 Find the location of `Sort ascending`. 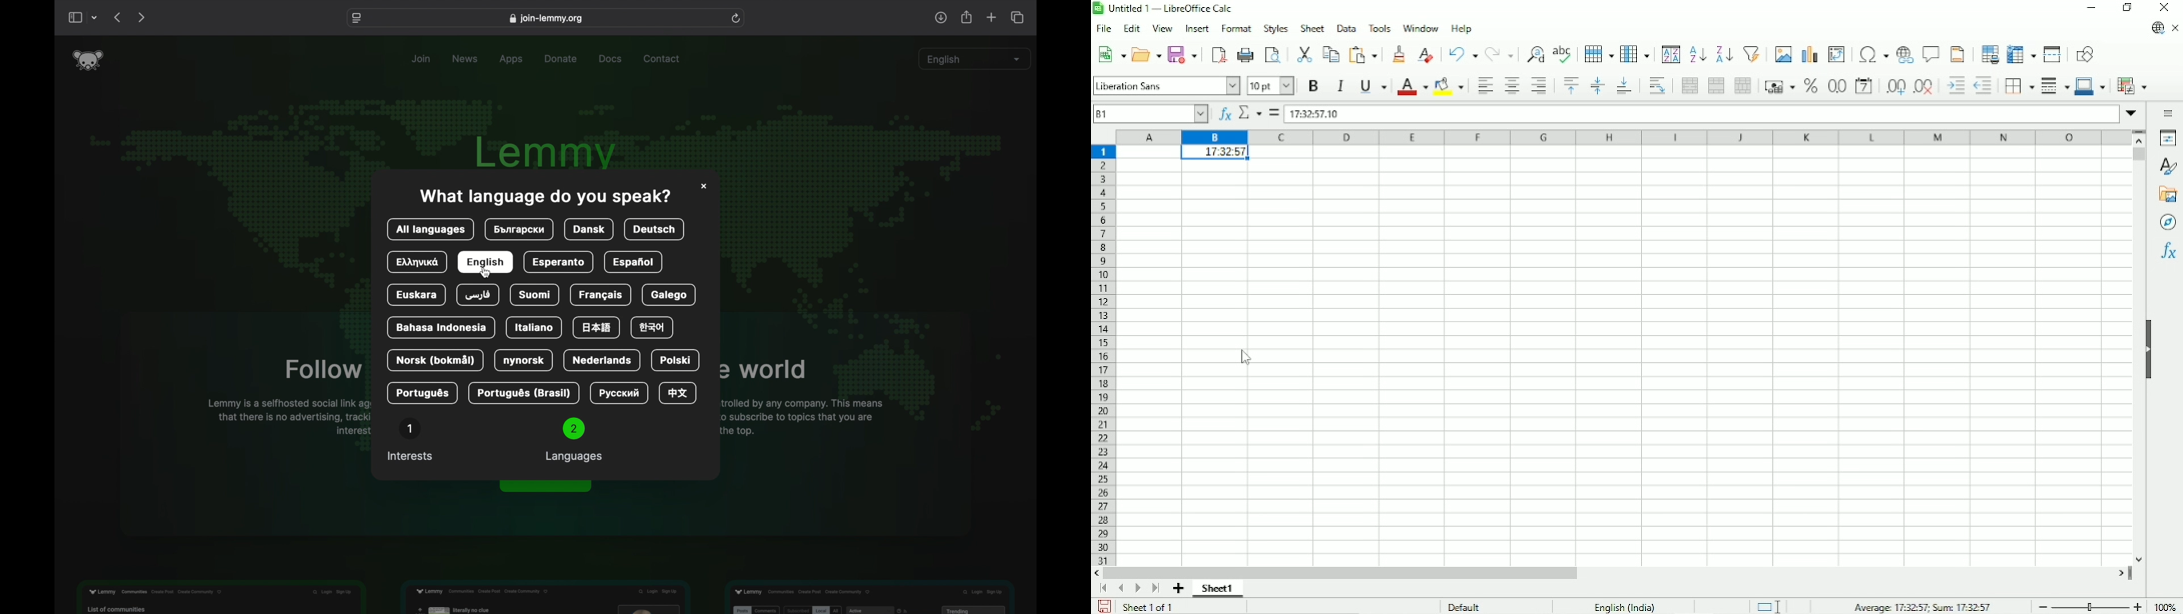

Sort ascending is located at coordinates (1697, 54).